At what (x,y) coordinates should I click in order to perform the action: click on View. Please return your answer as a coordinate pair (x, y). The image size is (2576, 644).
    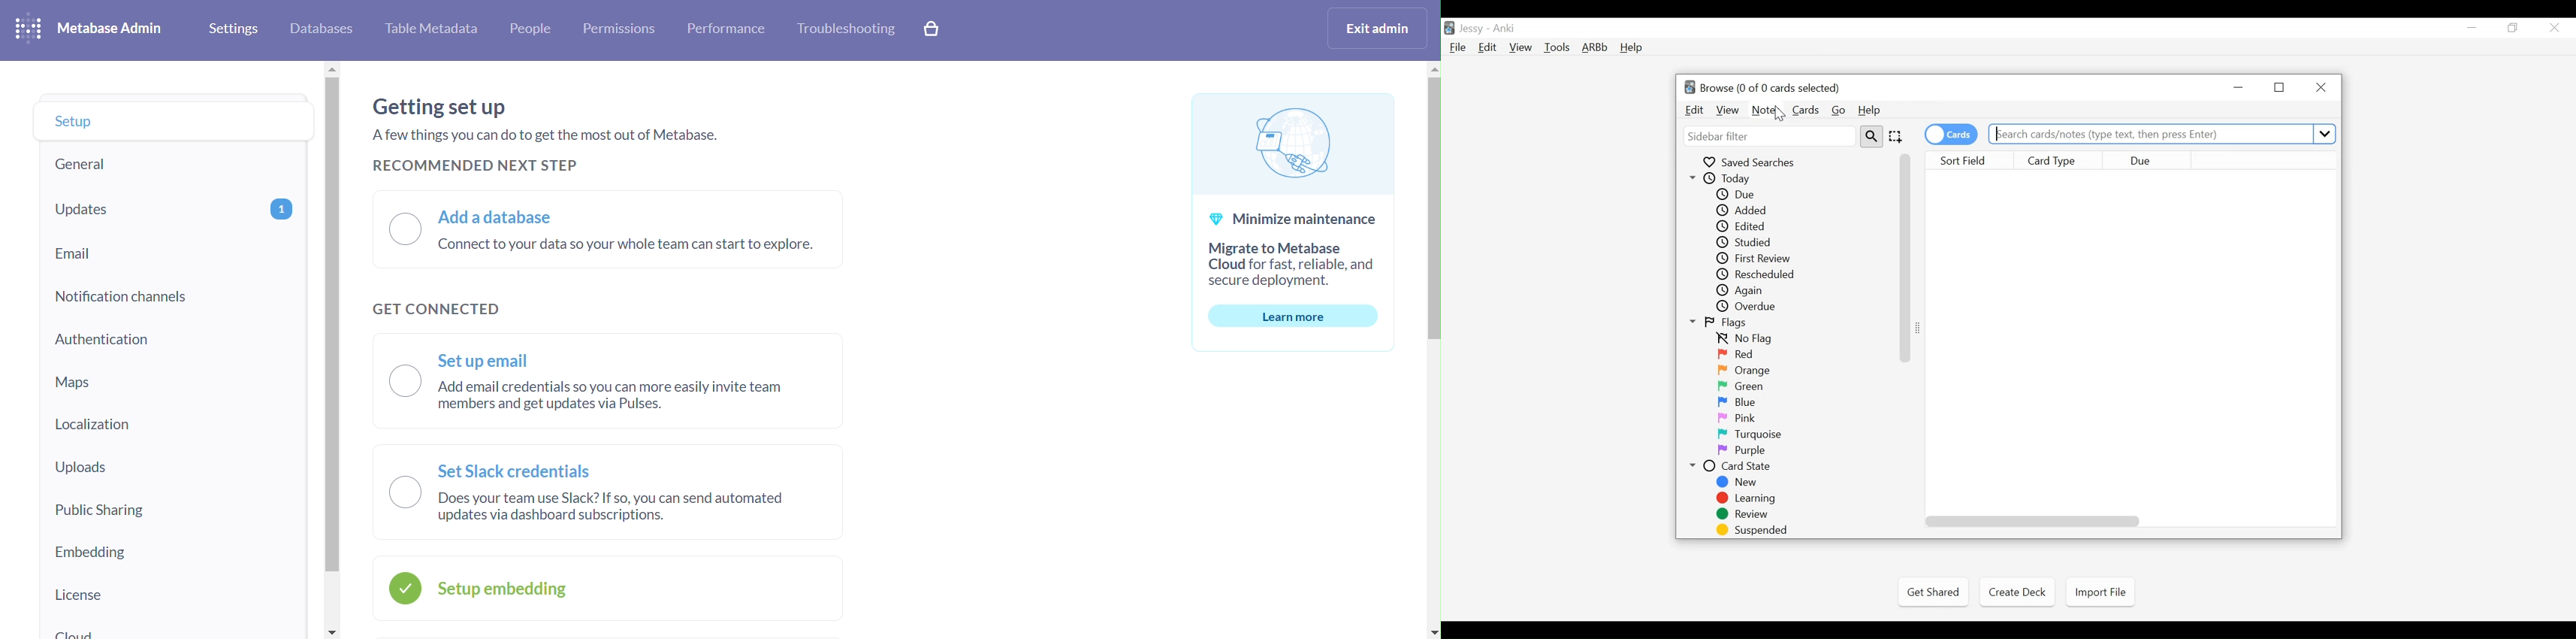
    Looking at the image, I should click on (1729, 111).